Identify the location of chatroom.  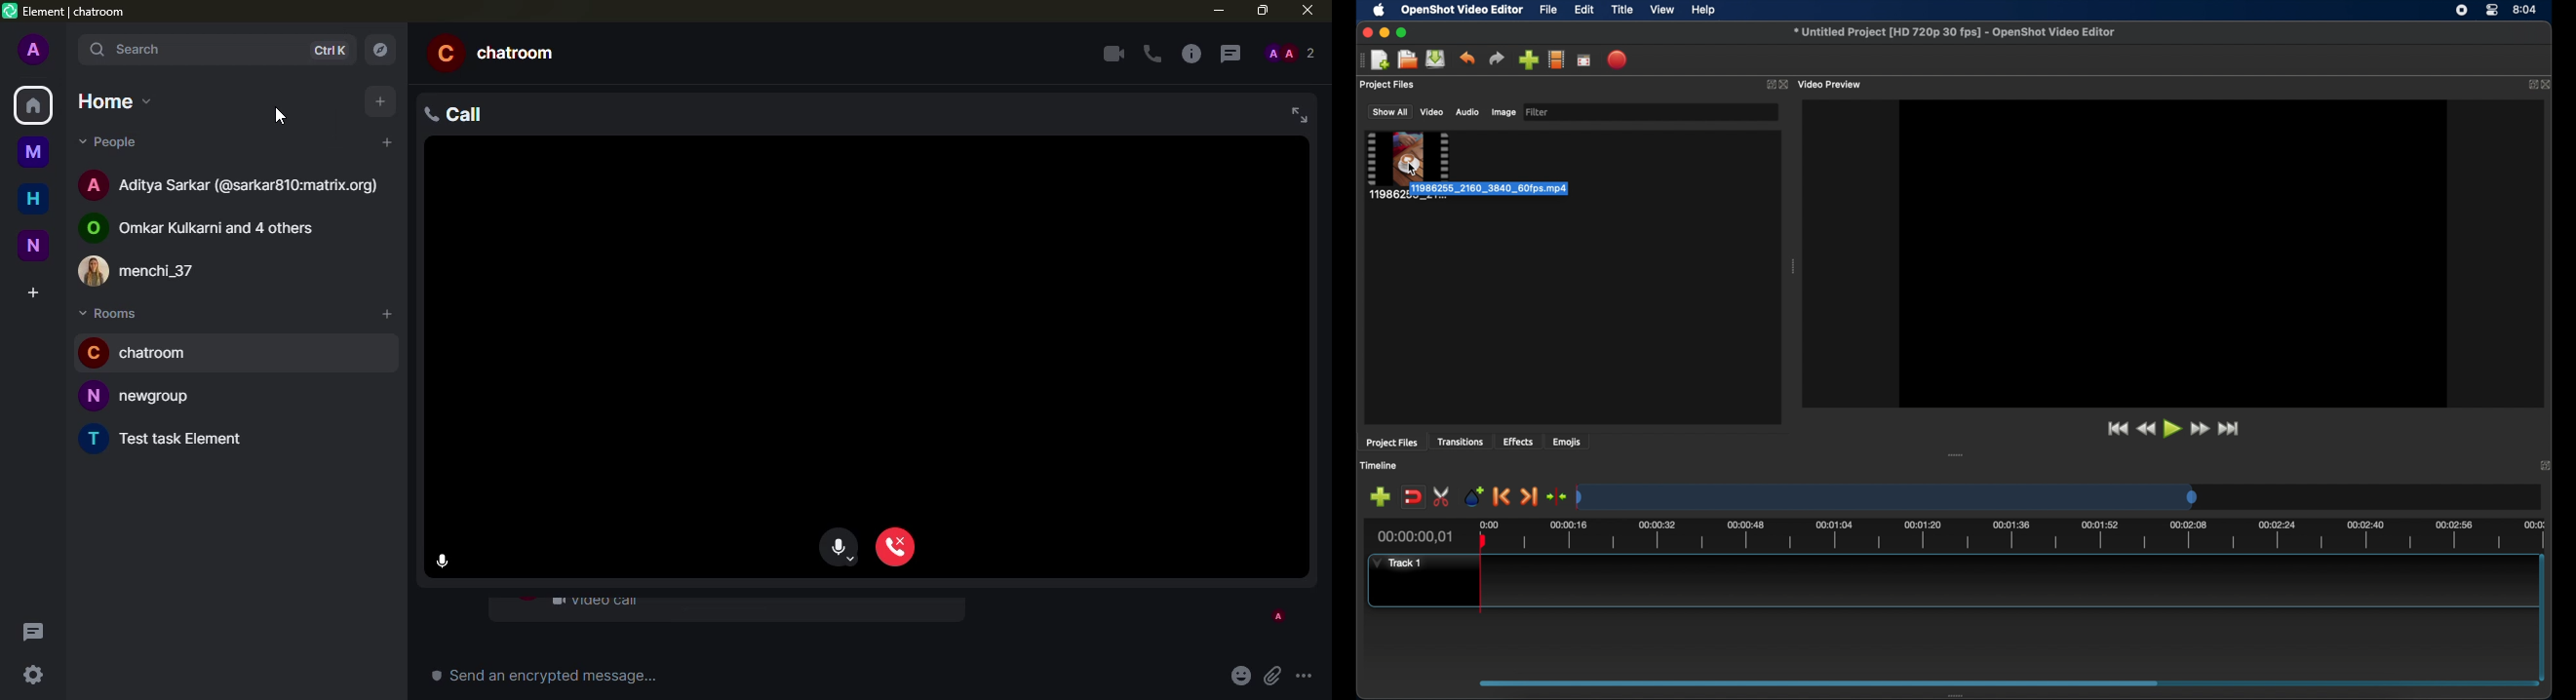
(147, 354).